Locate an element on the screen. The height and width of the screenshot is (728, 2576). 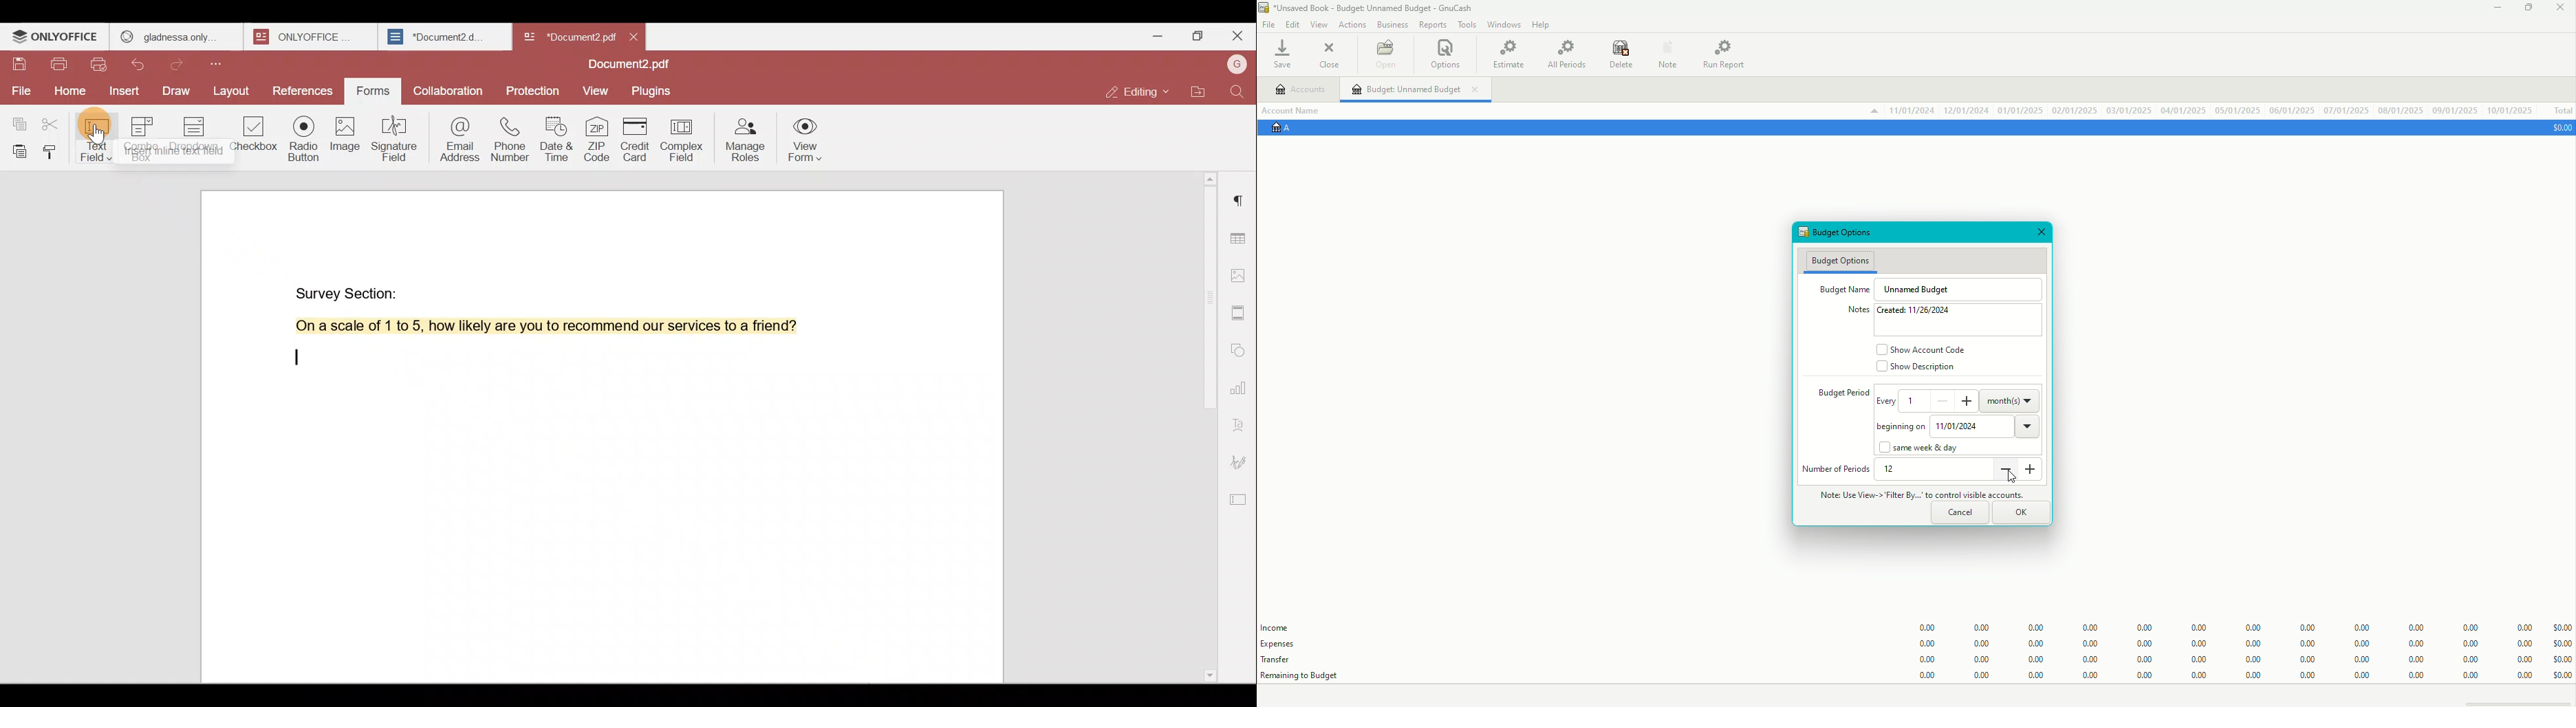
gladness only is located at coordinates (176, 37).